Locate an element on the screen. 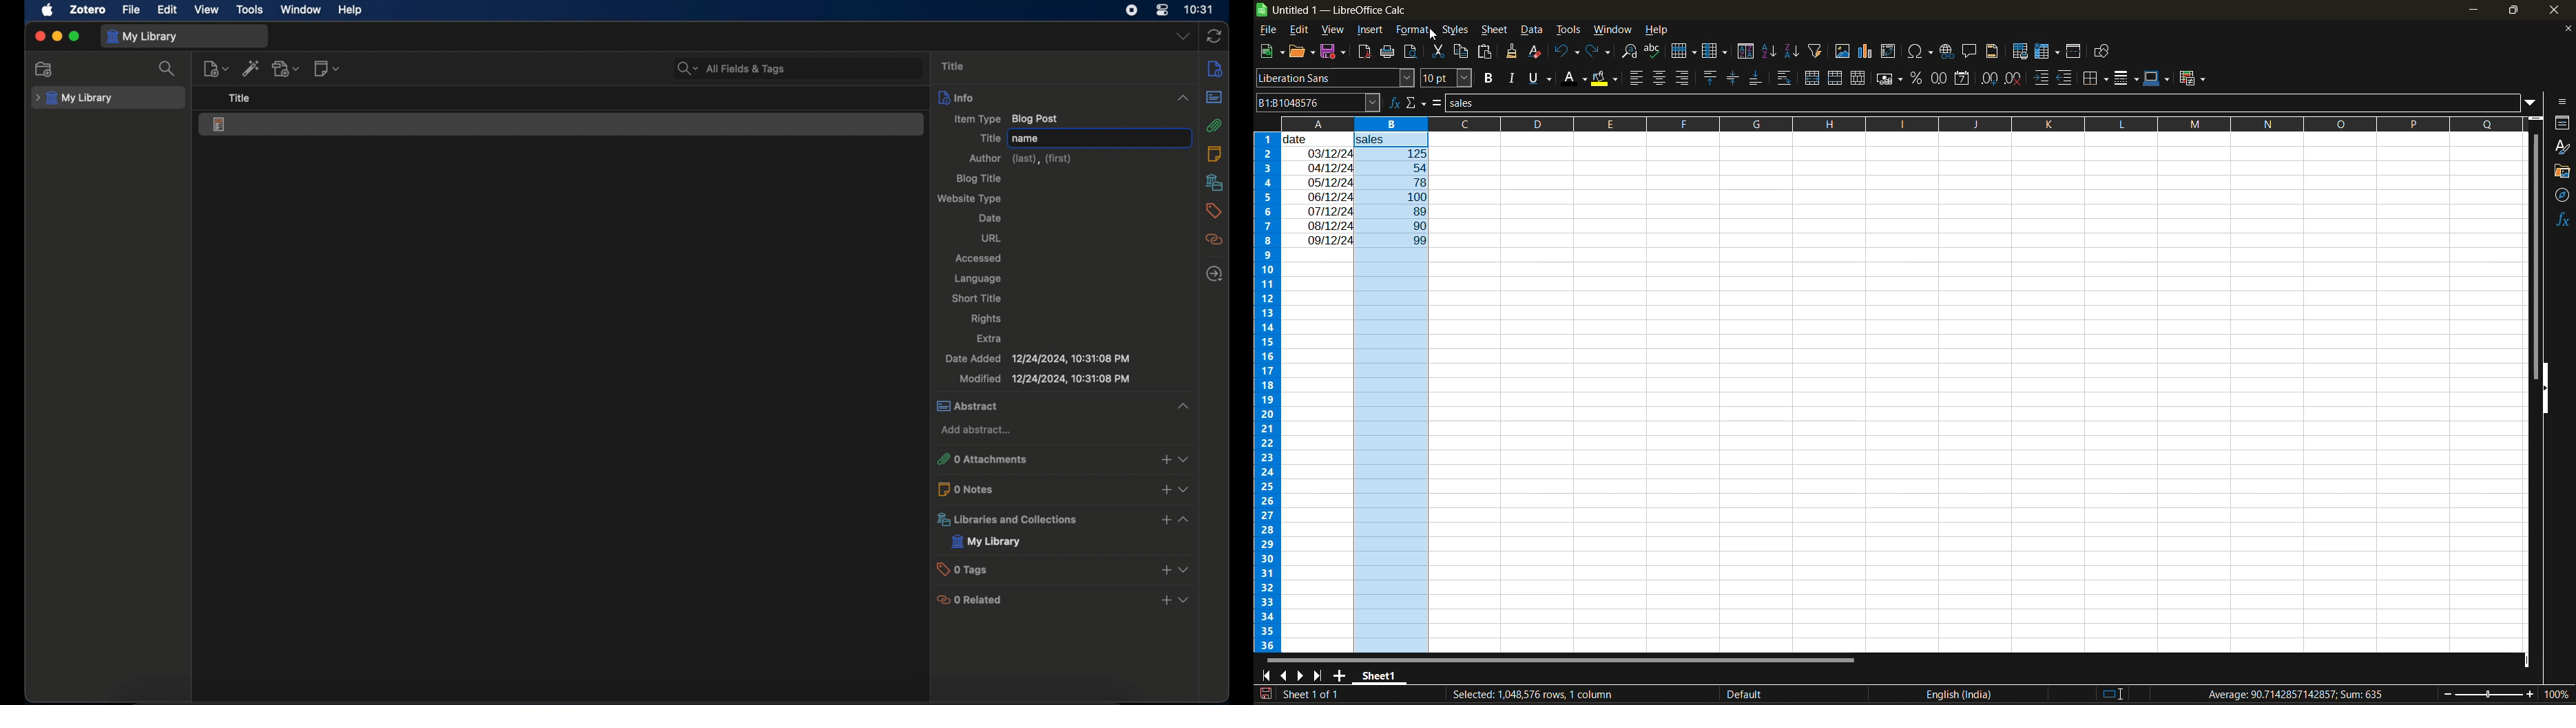 This screenshot has height=728, width=2576. info is located at coordinates (1216, 68).